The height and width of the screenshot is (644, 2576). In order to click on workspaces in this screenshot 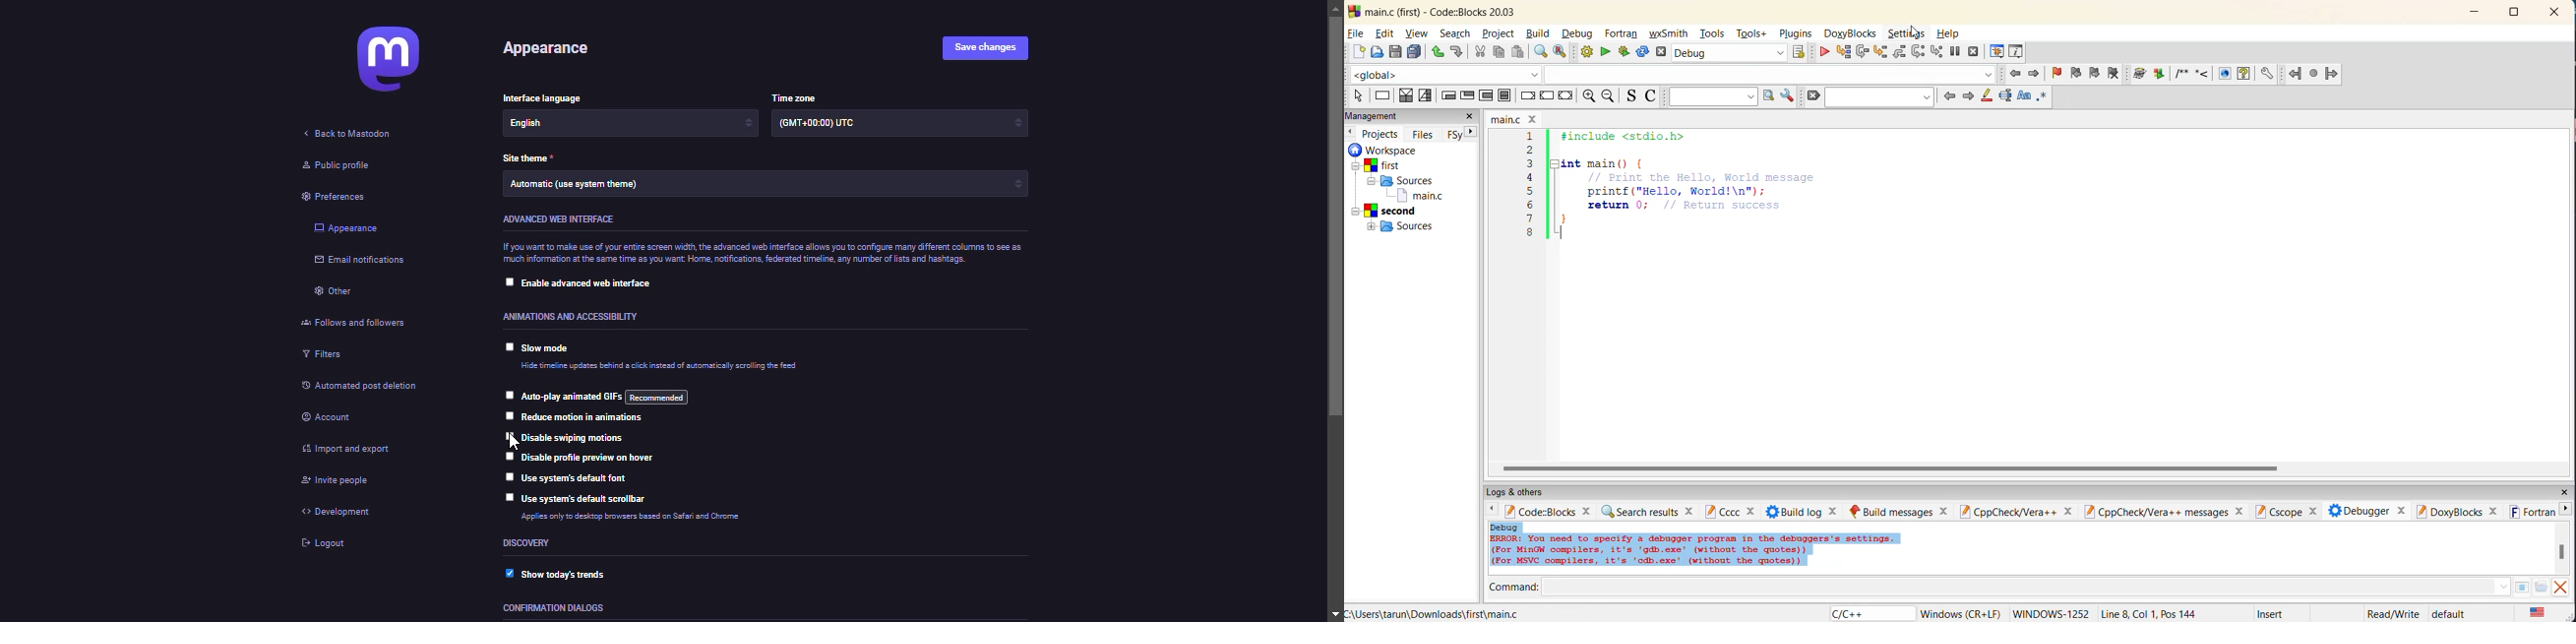, I will do `click(1404, 192)`.